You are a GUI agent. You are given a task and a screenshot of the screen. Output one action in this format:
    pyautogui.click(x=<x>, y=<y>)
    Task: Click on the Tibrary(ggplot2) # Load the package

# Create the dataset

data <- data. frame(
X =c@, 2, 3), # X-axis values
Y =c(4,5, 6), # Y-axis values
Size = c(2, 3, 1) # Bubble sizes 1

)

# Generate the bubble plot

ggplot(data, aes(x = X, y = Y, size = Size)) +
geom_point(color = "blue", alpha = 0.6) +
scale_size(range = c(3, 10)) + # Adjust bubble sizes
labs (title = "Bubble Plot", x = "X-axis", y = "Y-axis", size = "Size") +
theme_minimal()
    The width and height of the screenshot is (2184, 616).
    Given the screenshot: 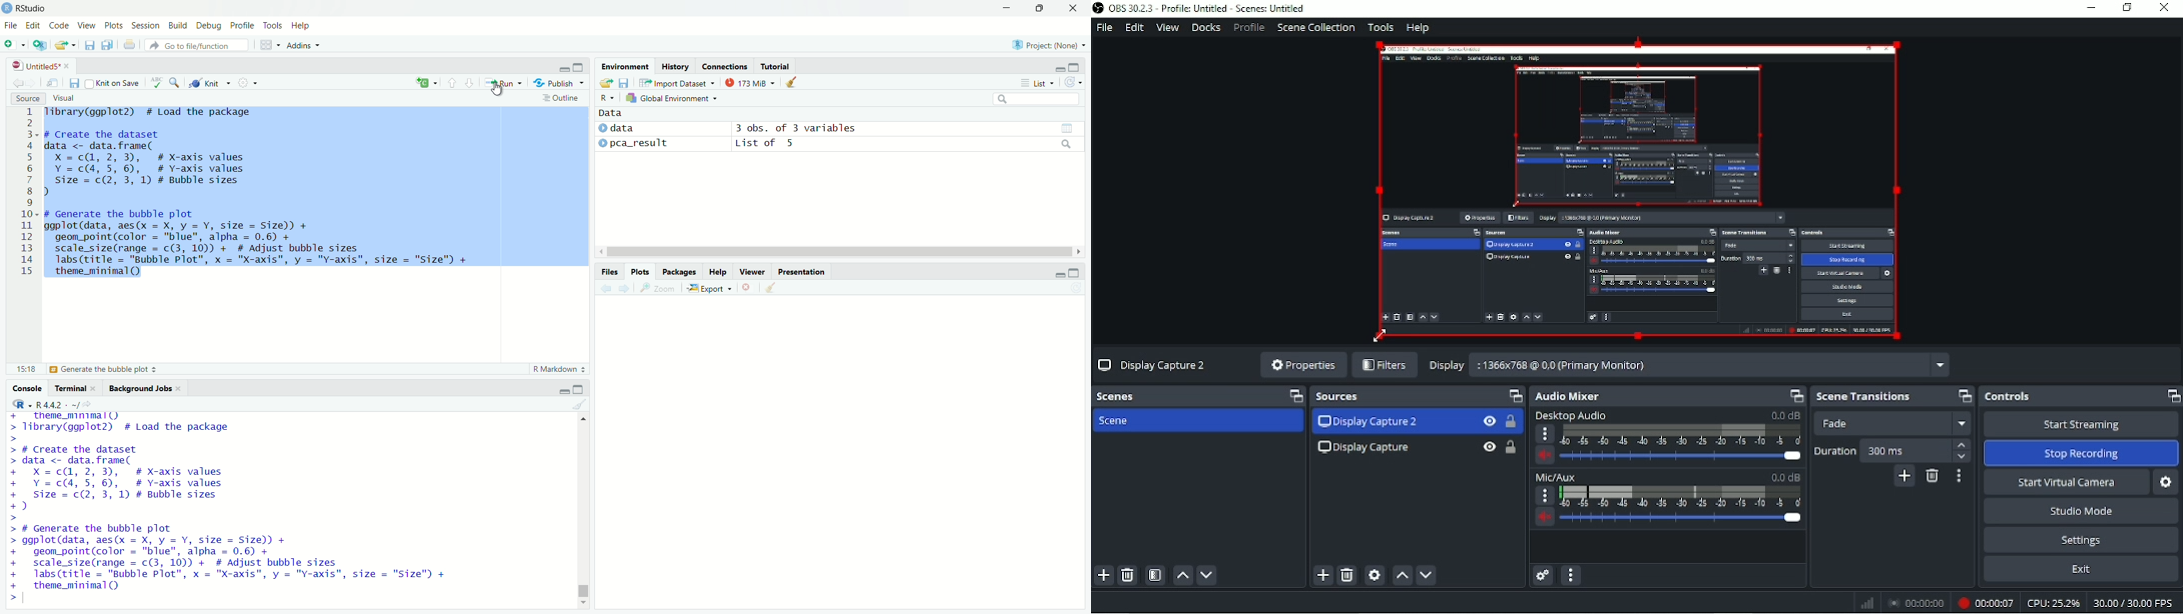 What is the action you would take?
    pyautogui.click(x=267, y=196)
    